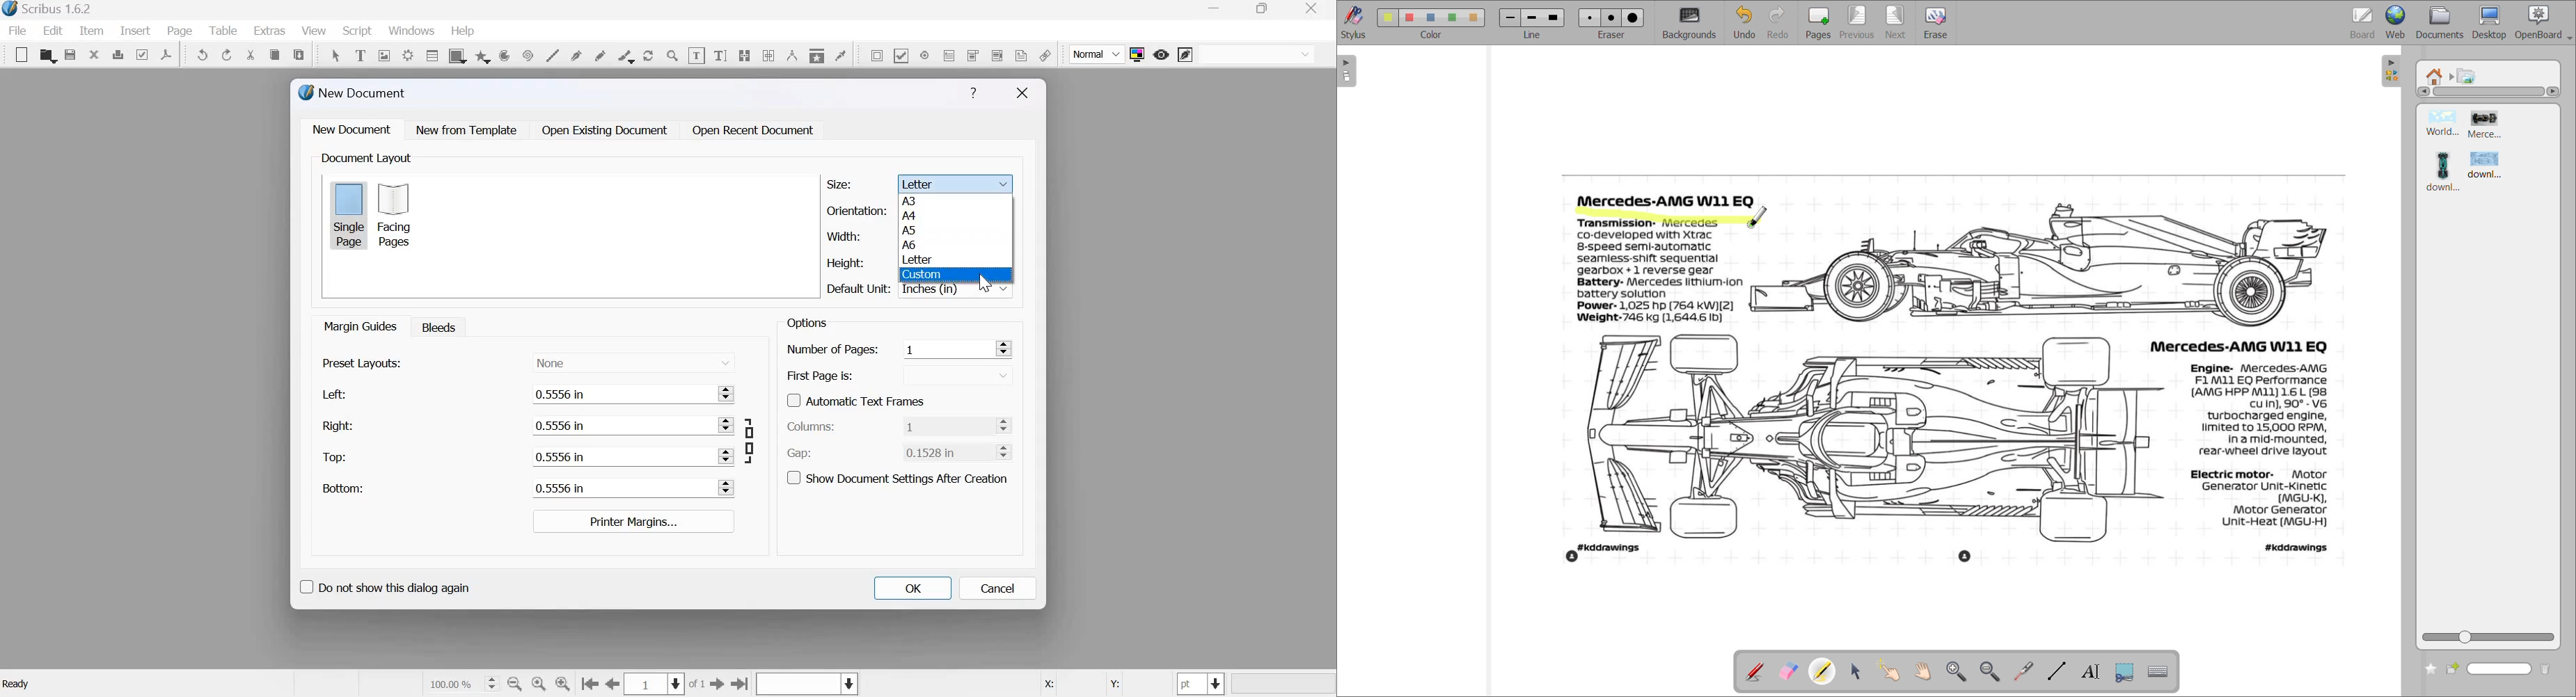  I want to click on Increase and Decrease, so click(724, 392).